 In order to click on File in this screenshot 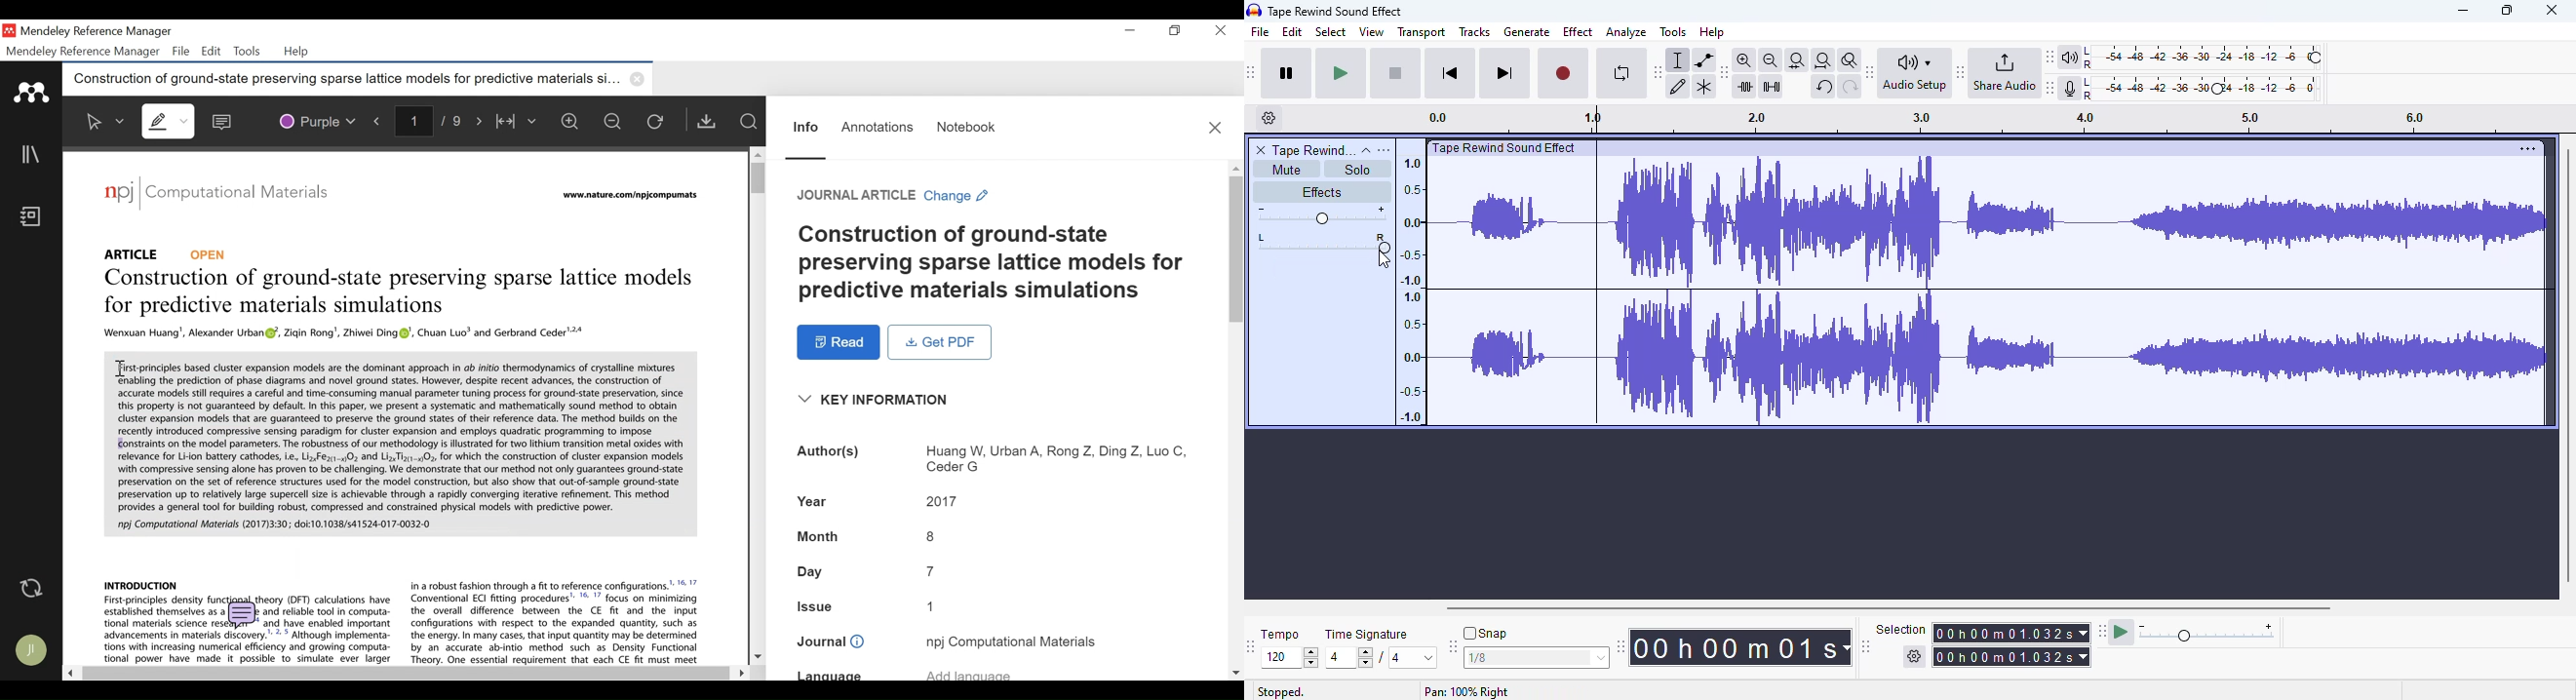, I will do `click(181, 51)`.